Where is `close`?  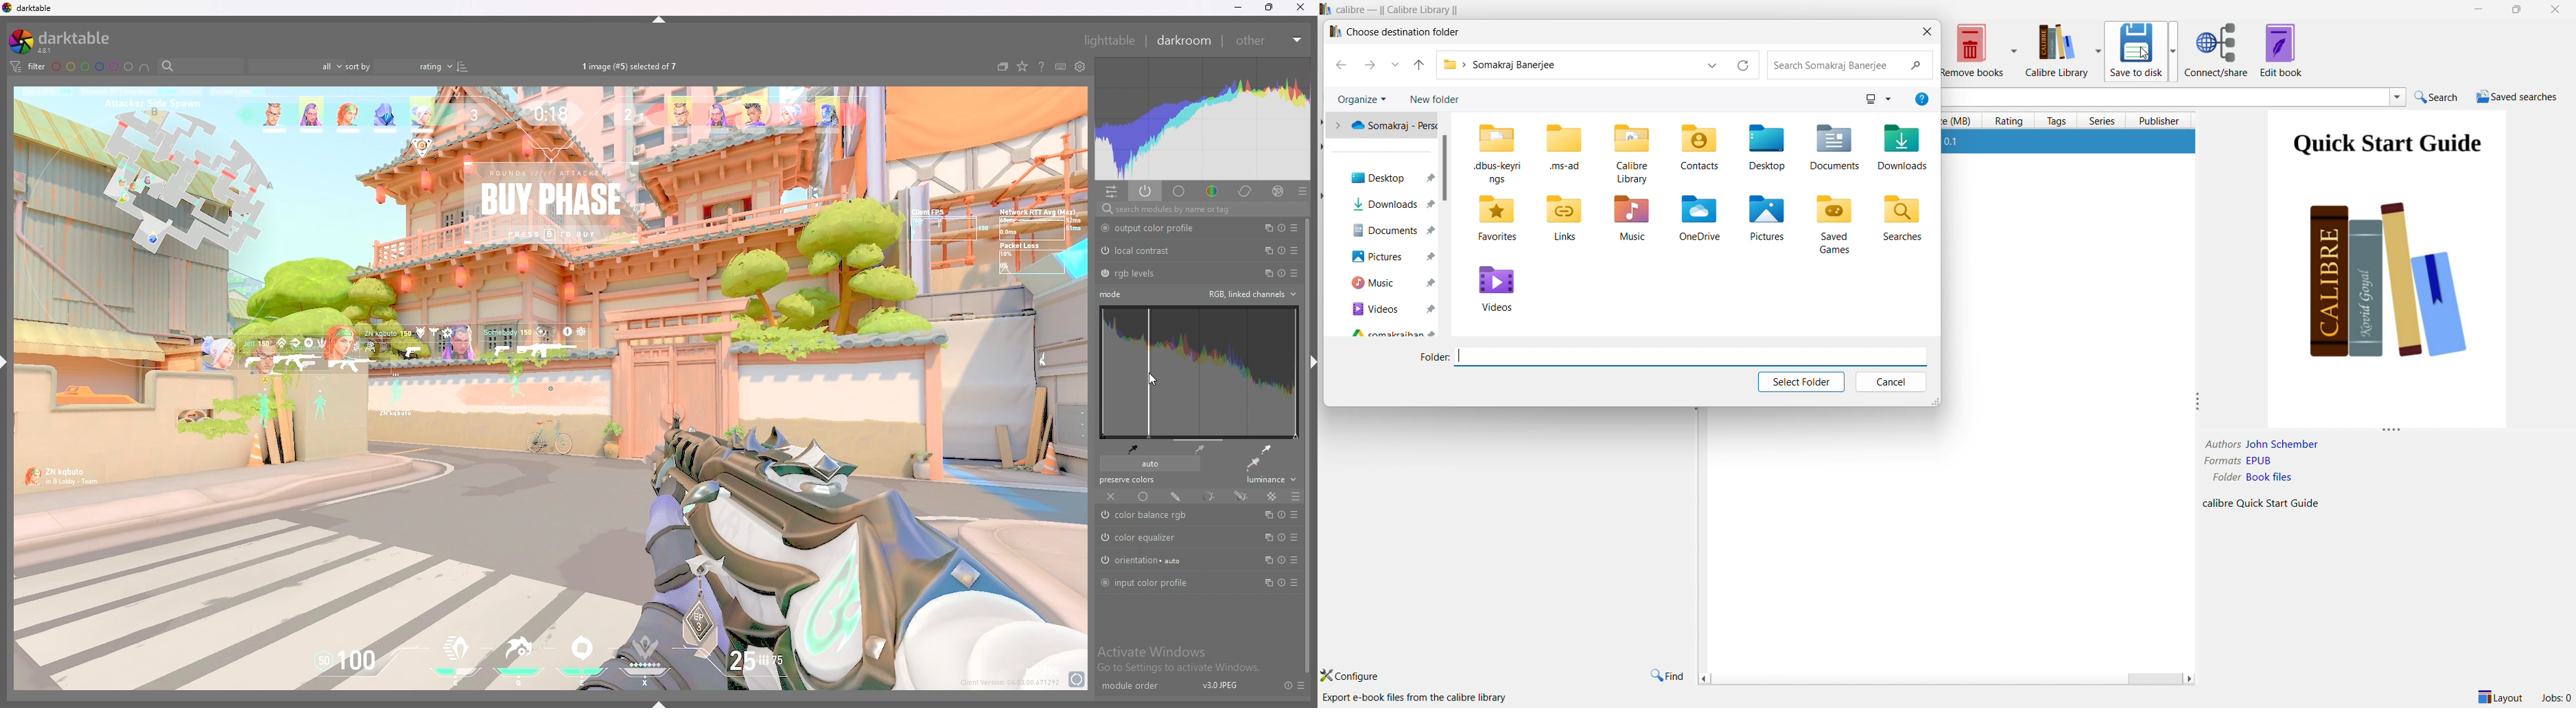 close is located at coordinates (1301, 8).